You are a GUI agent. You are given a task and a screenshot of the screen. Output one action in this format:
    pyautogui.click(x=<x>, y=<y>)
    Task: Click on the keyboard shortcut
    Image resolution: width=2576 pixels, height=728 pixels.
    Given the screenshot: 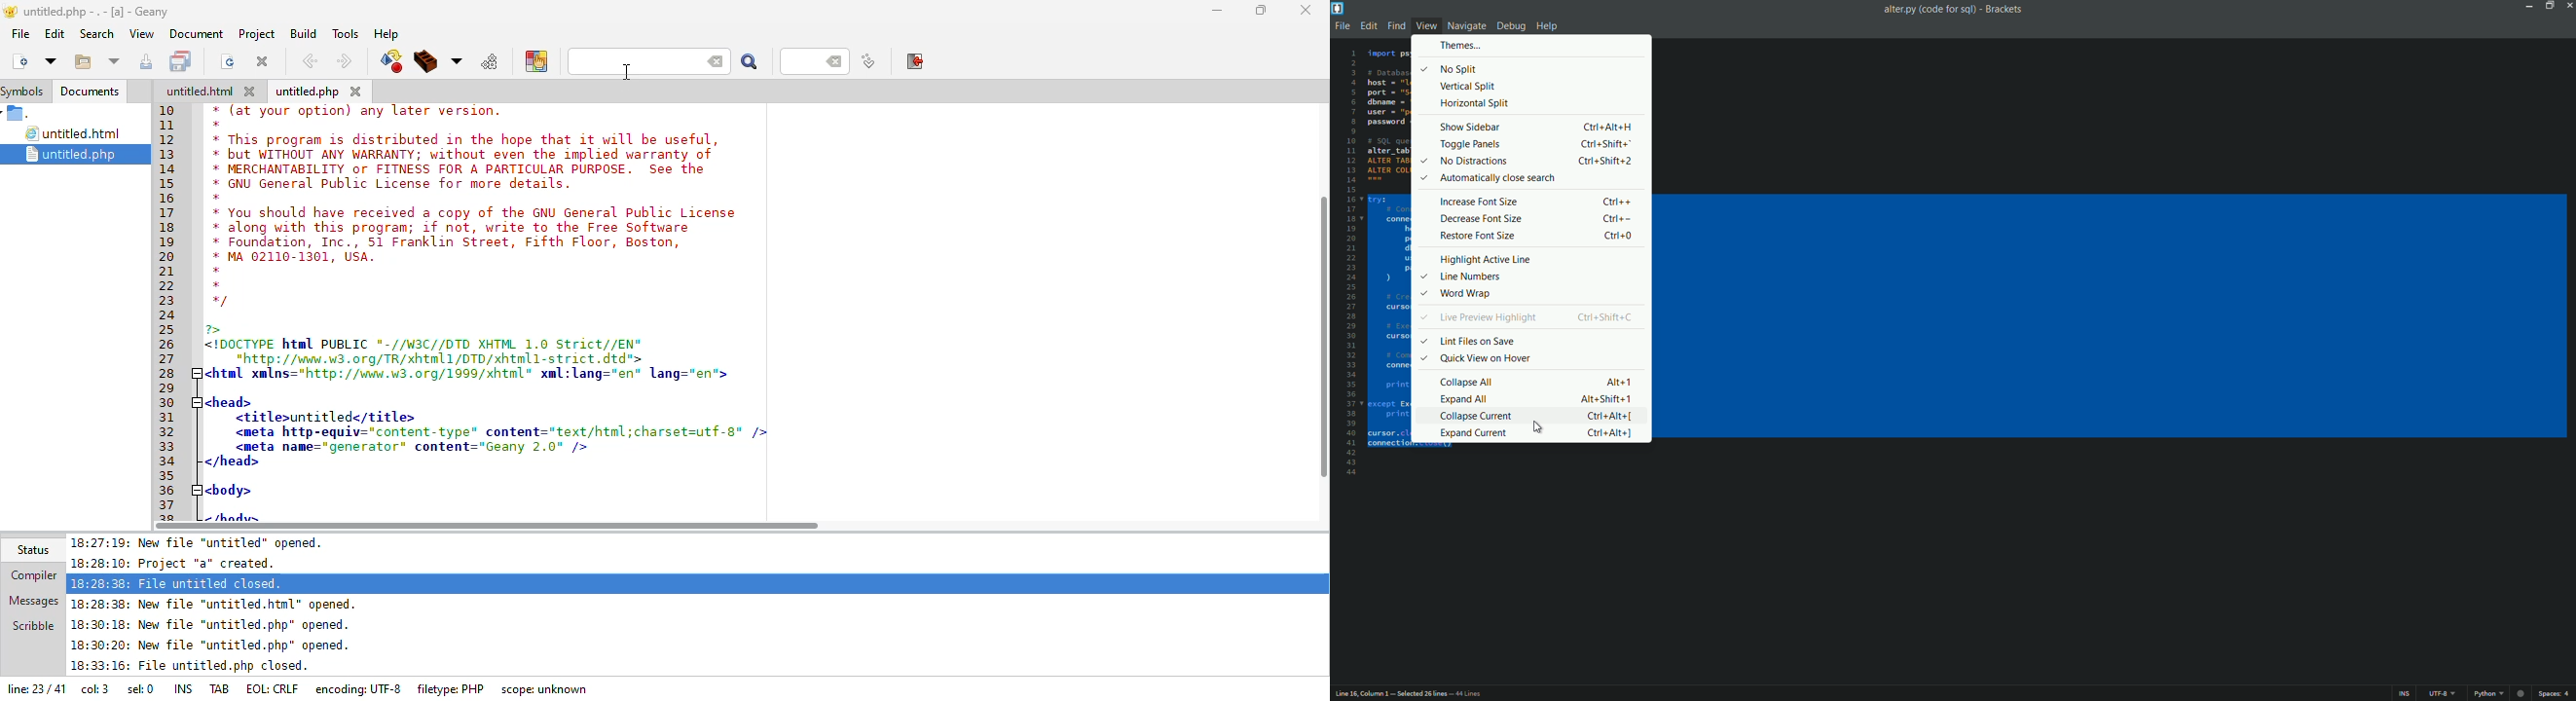 What is the action you would take?
    pyautogui.click(x=1607, y=161)
    